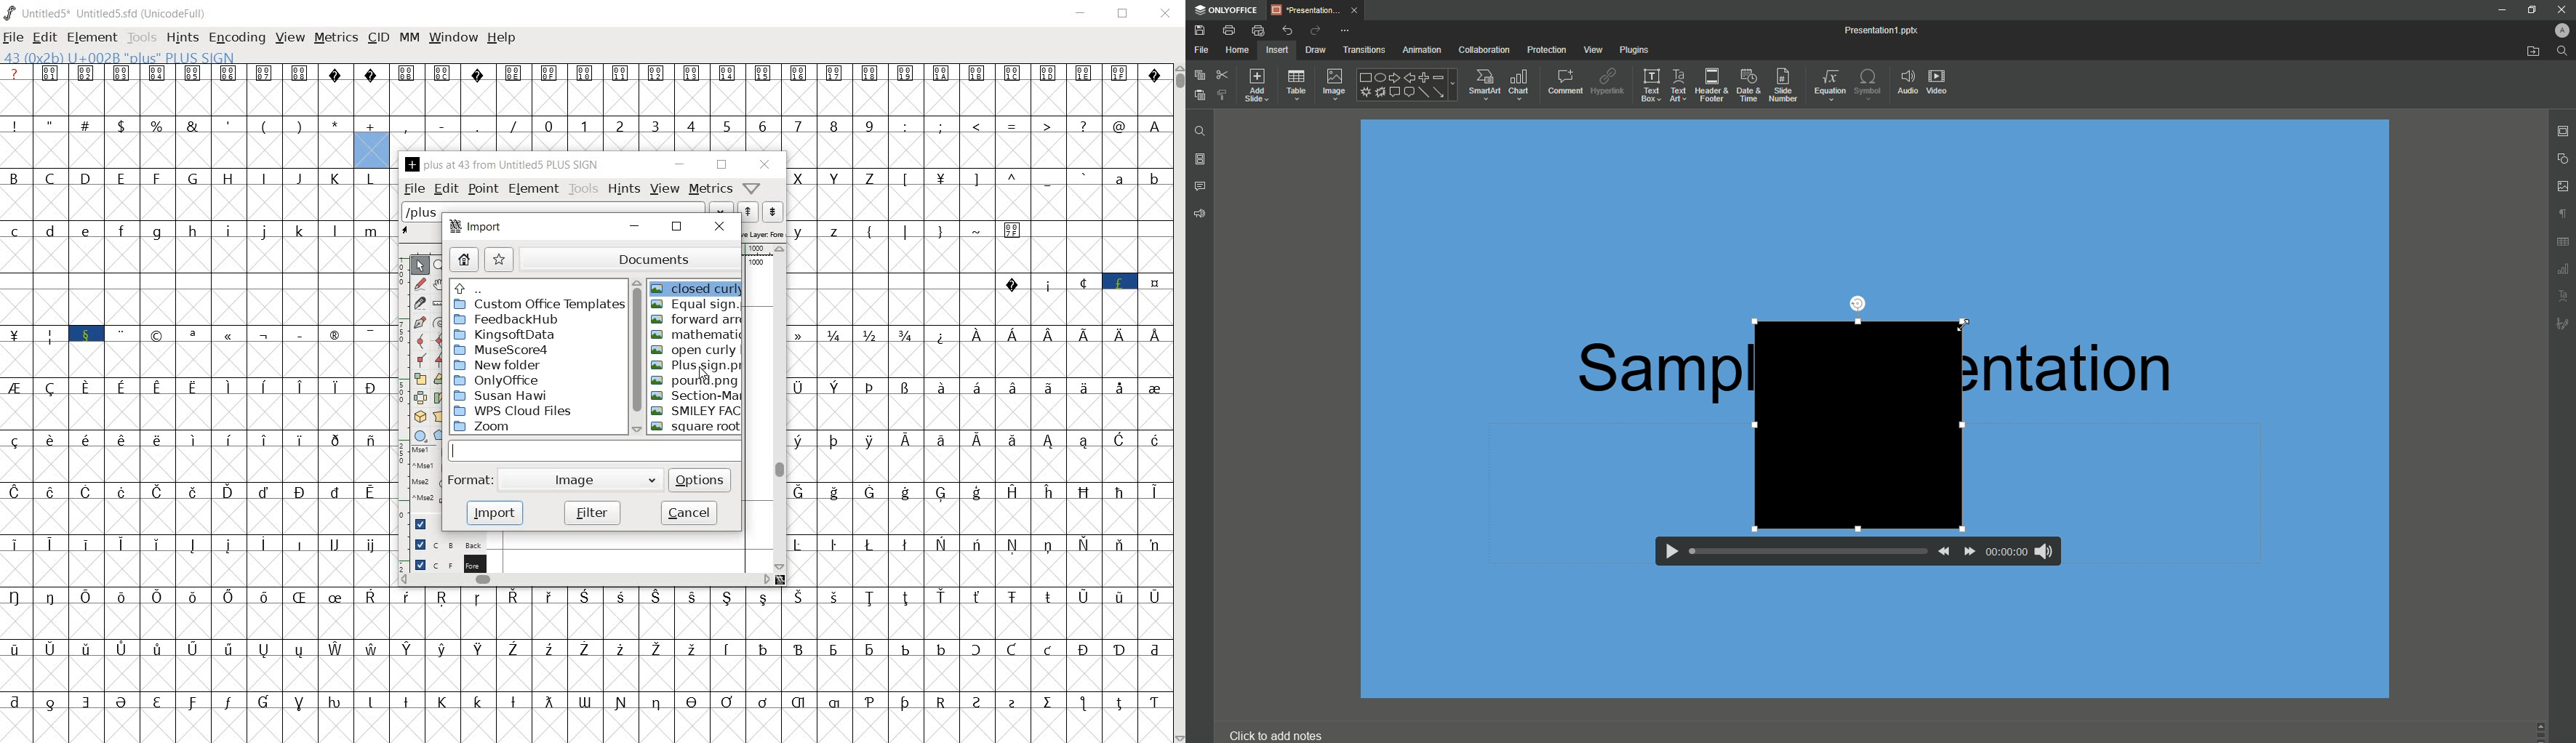 The width and height of the screenshot is (2576, 756). Describe the element at coordinates (1201, 187) in the screenshot. I see `Comments` at that location.